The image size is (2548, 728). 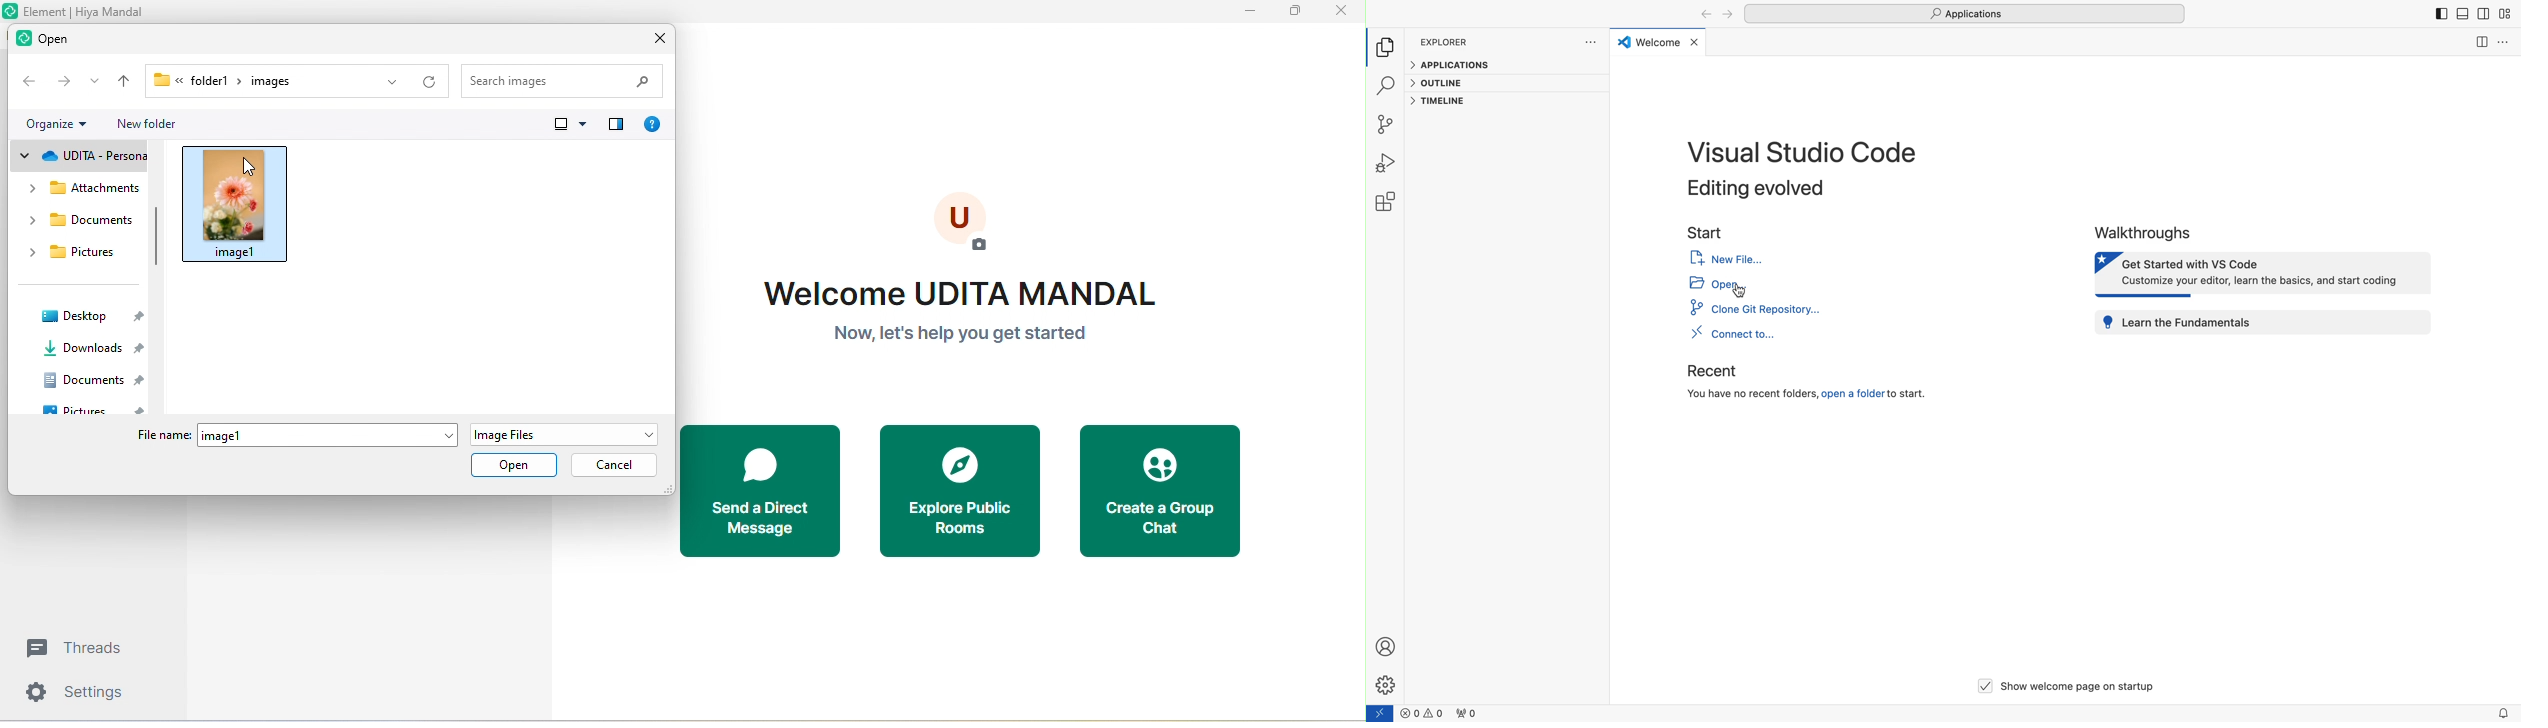 I want to click on documents, so click(x=78, y=223).